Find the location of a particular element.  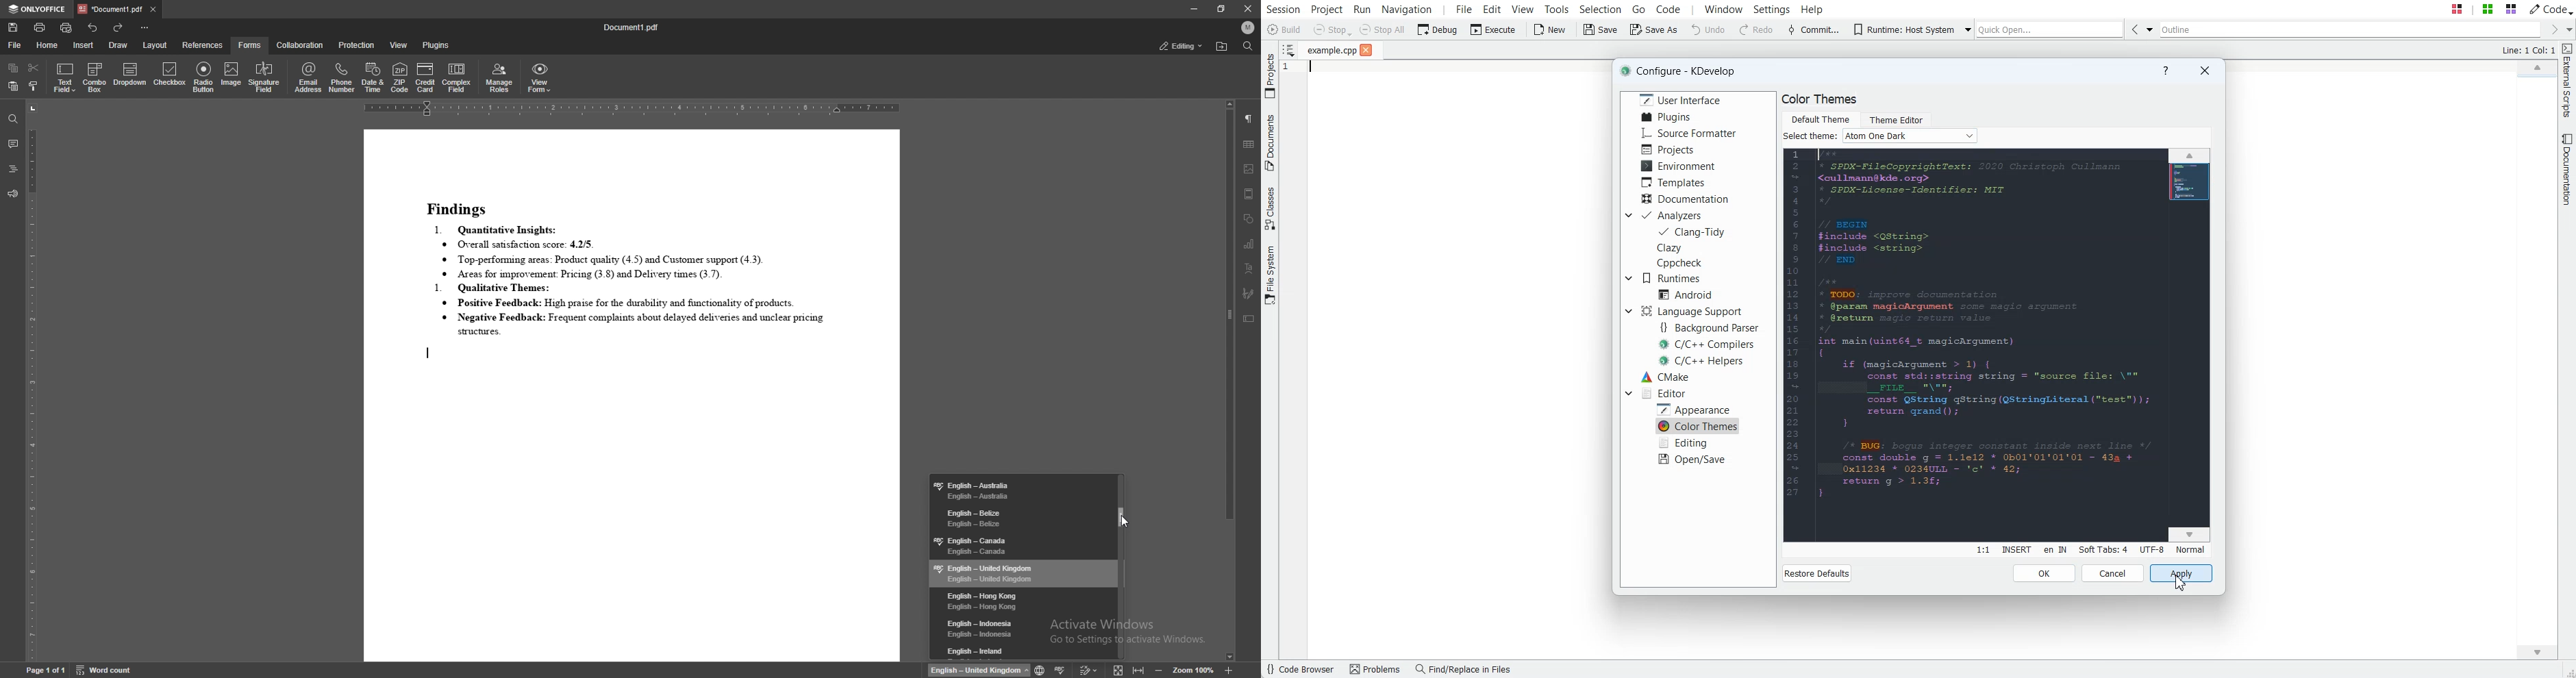

close tab is located at coordinates (153, 10).